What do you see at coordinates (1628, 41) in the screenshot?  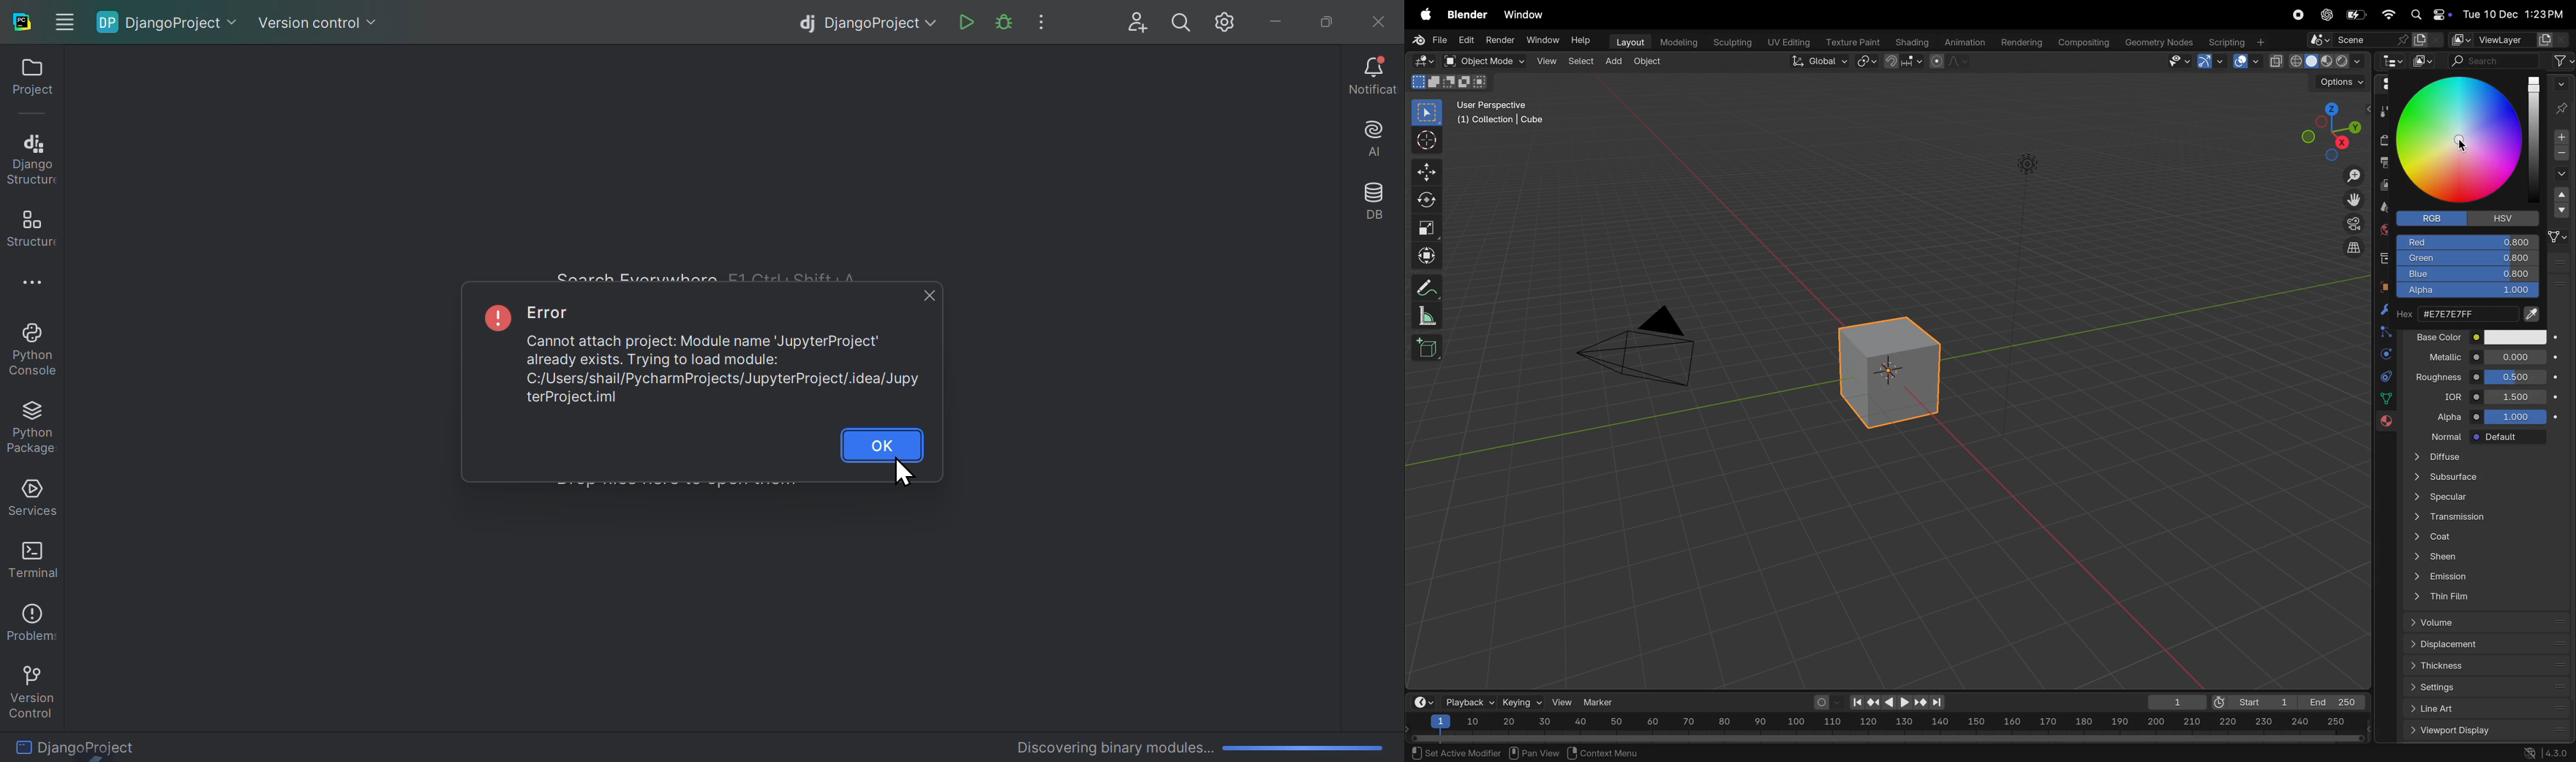 I see `Layout` at bounding box center [1628, 41].